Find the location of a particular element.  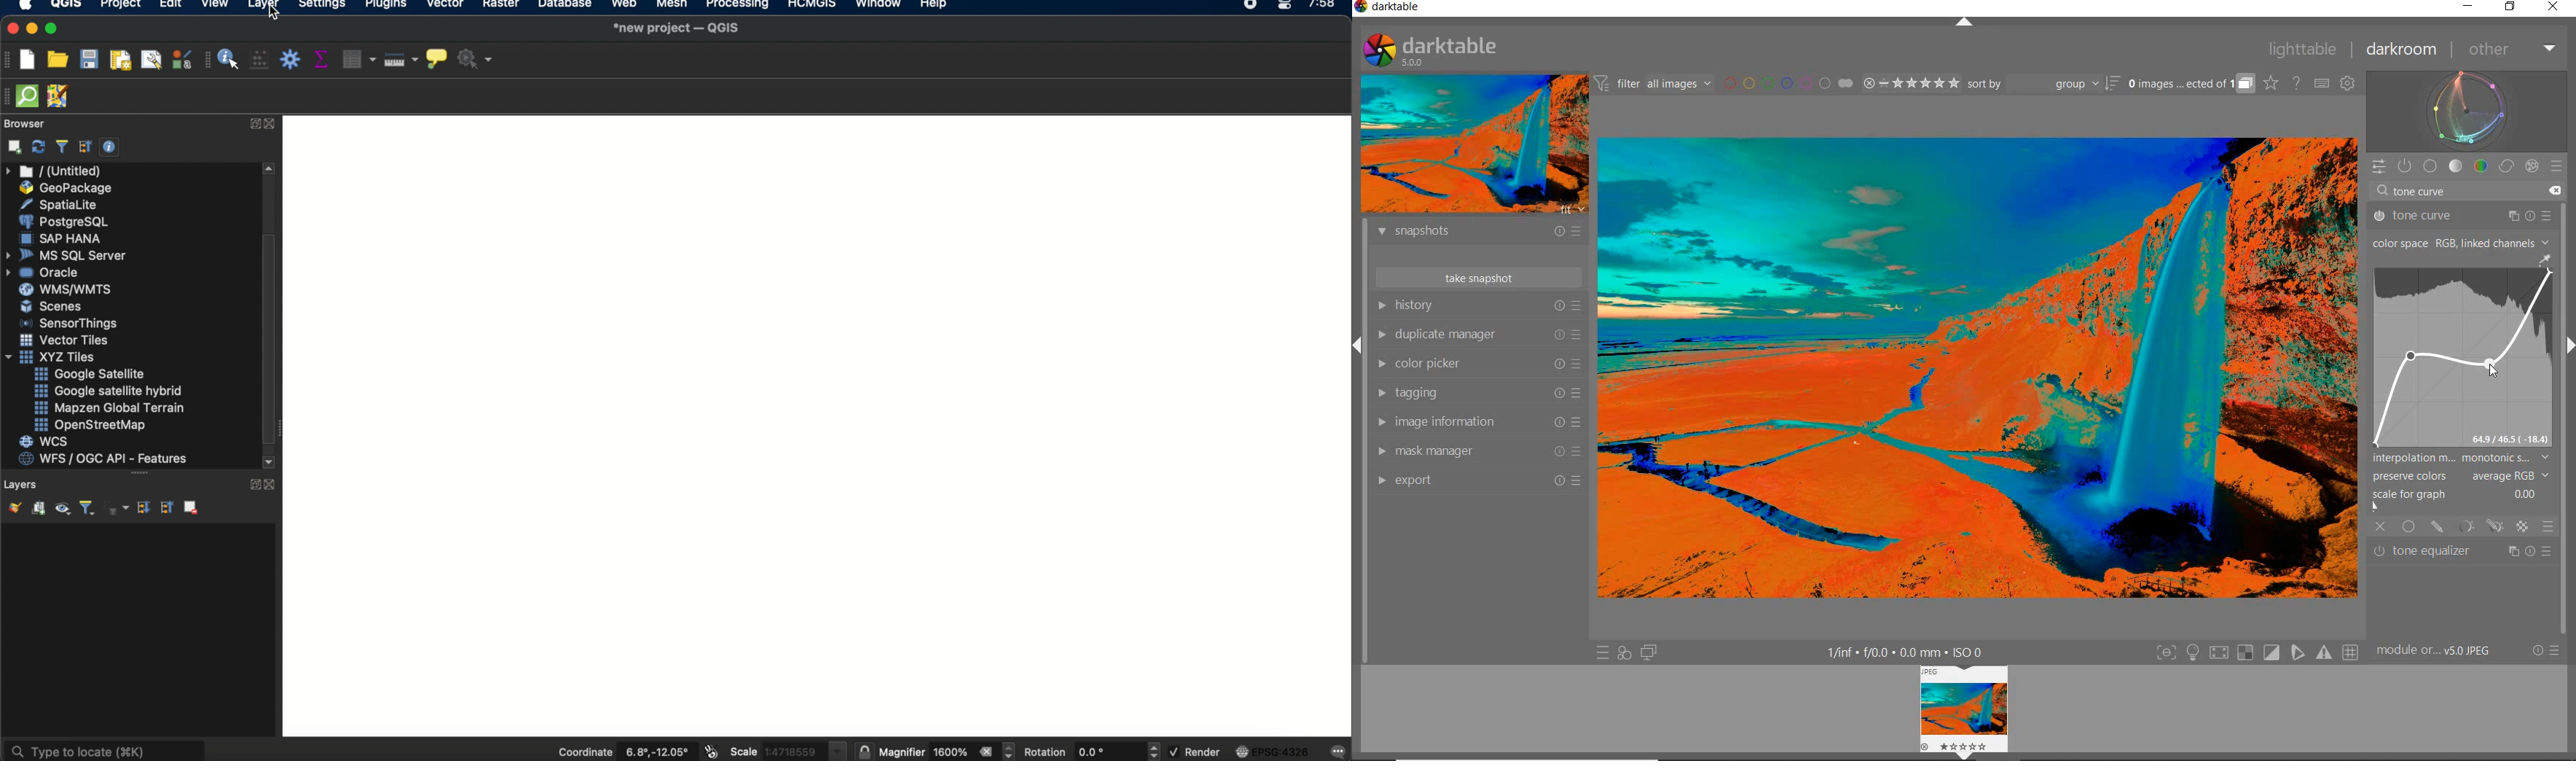

HELP ONLINE is located at coordinates (2296, 83).